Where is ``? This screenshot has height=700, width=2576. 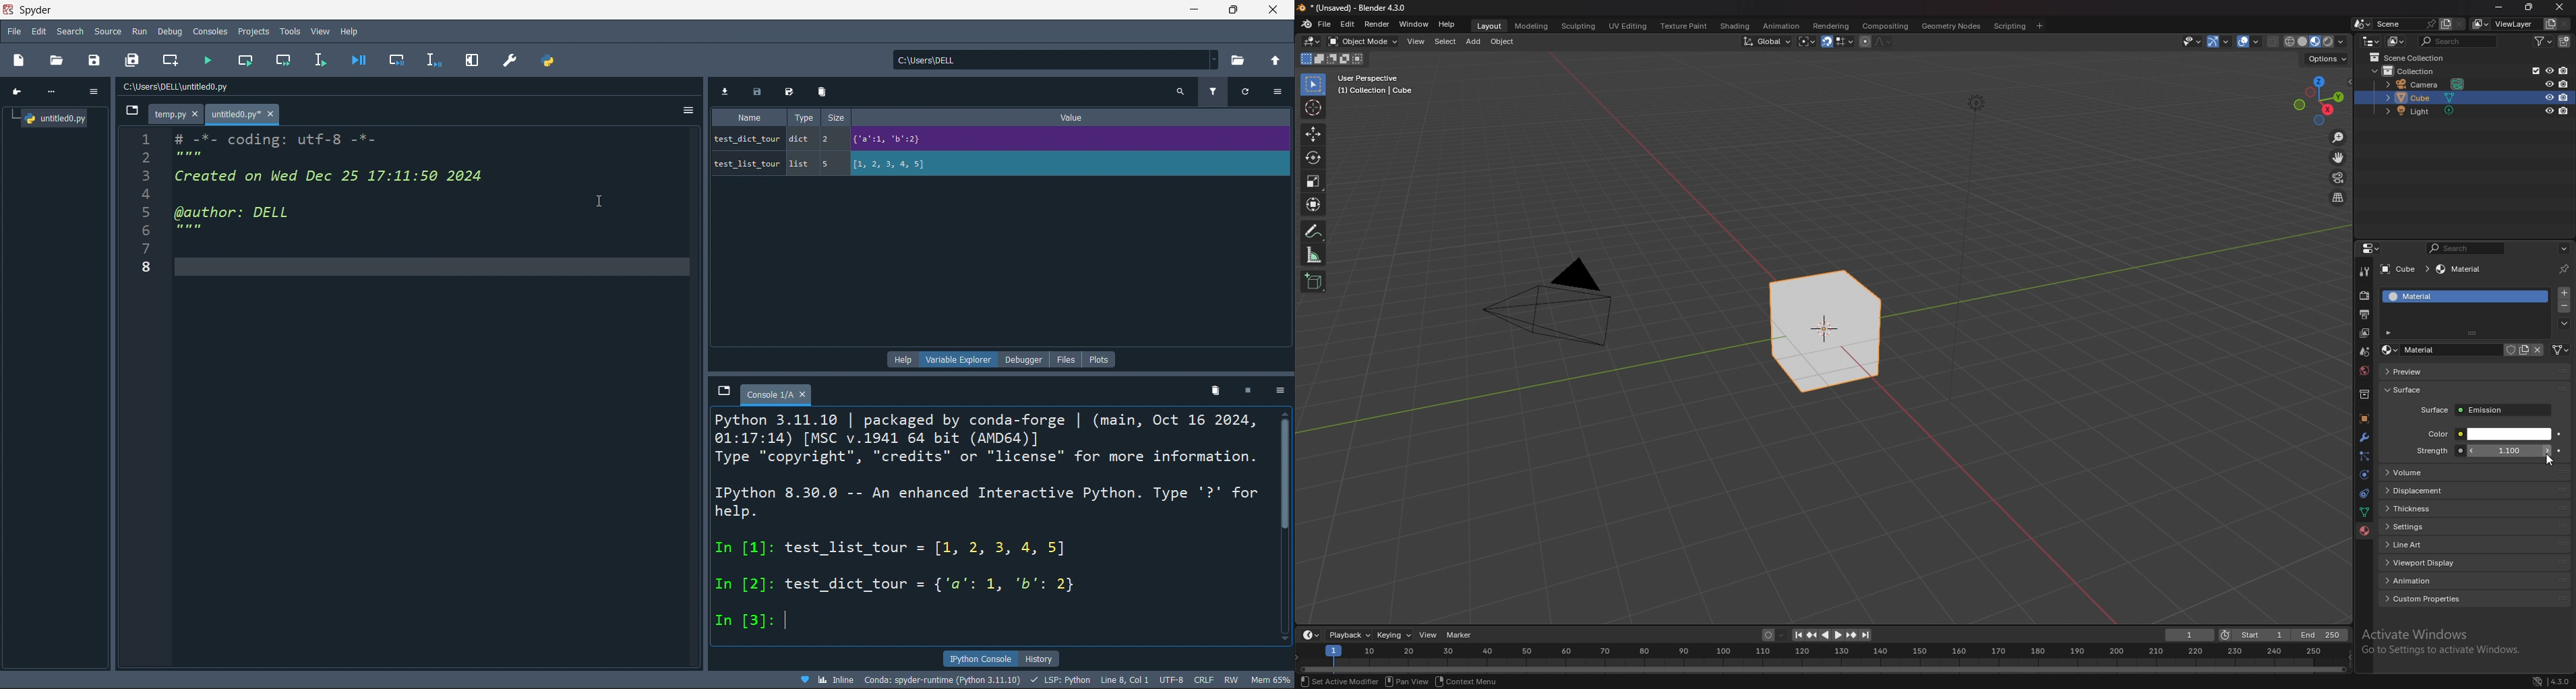
 is located at coordinates (1469, 682).